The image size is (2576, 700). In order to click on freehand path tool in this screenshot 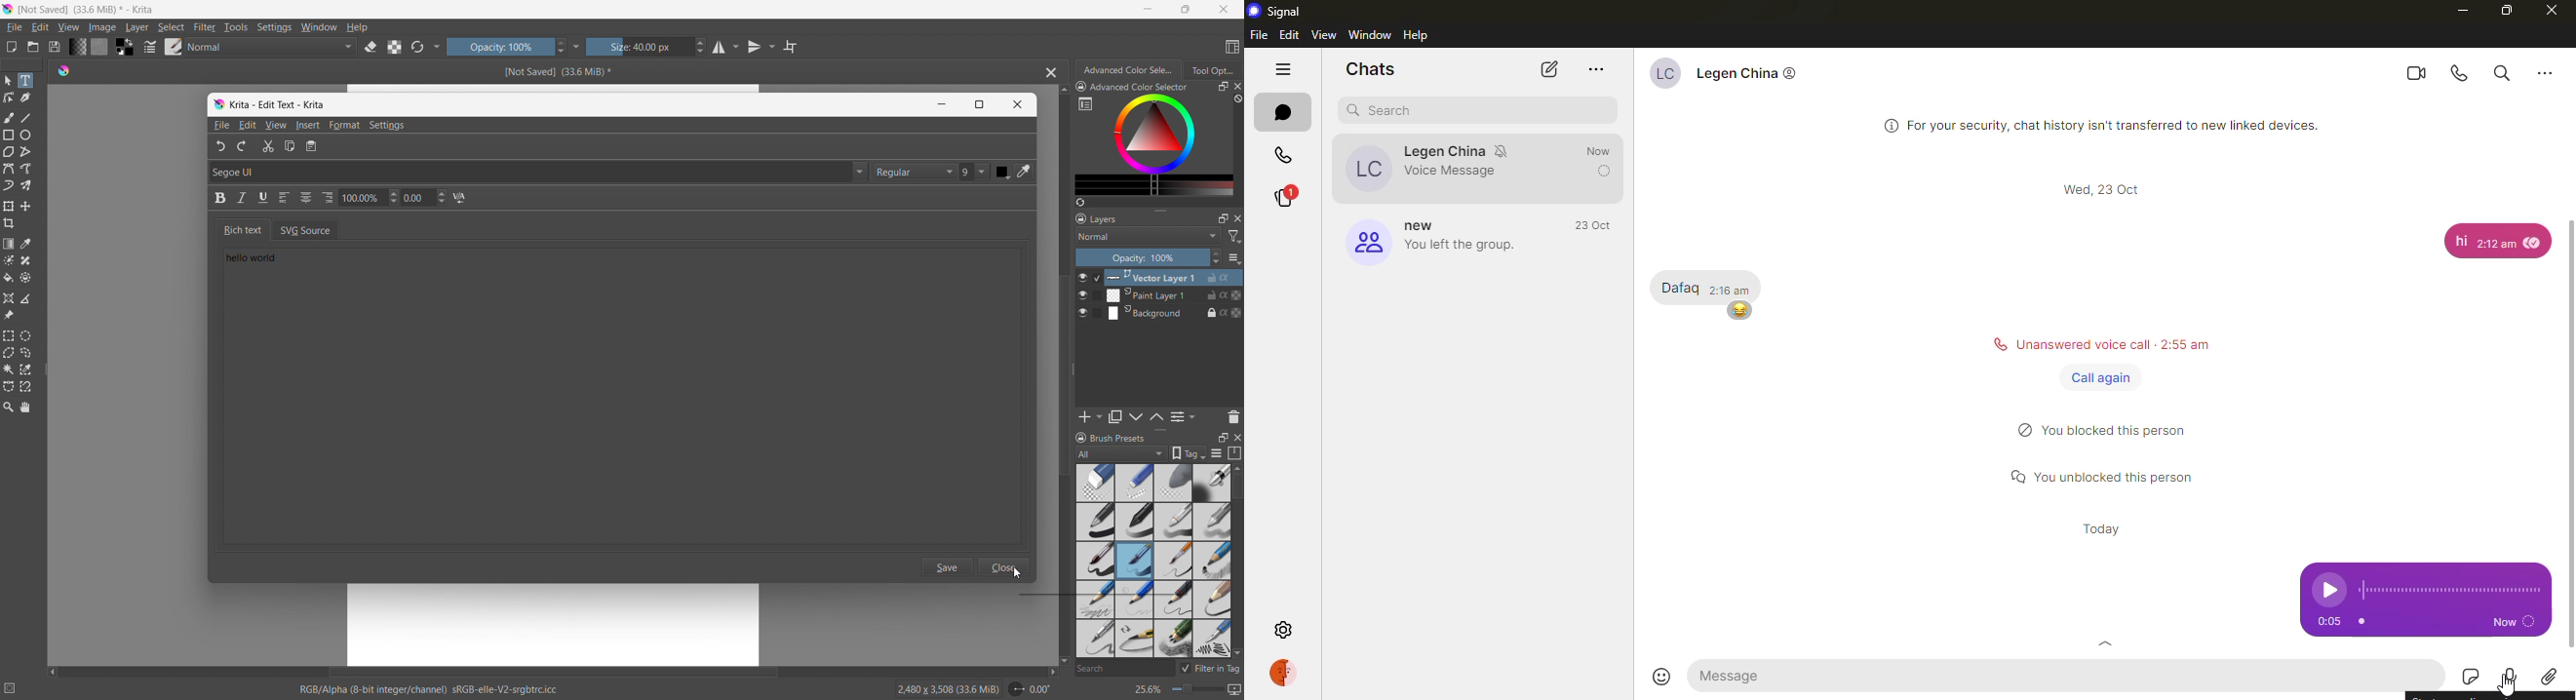, I will do `click(26, 169)`.